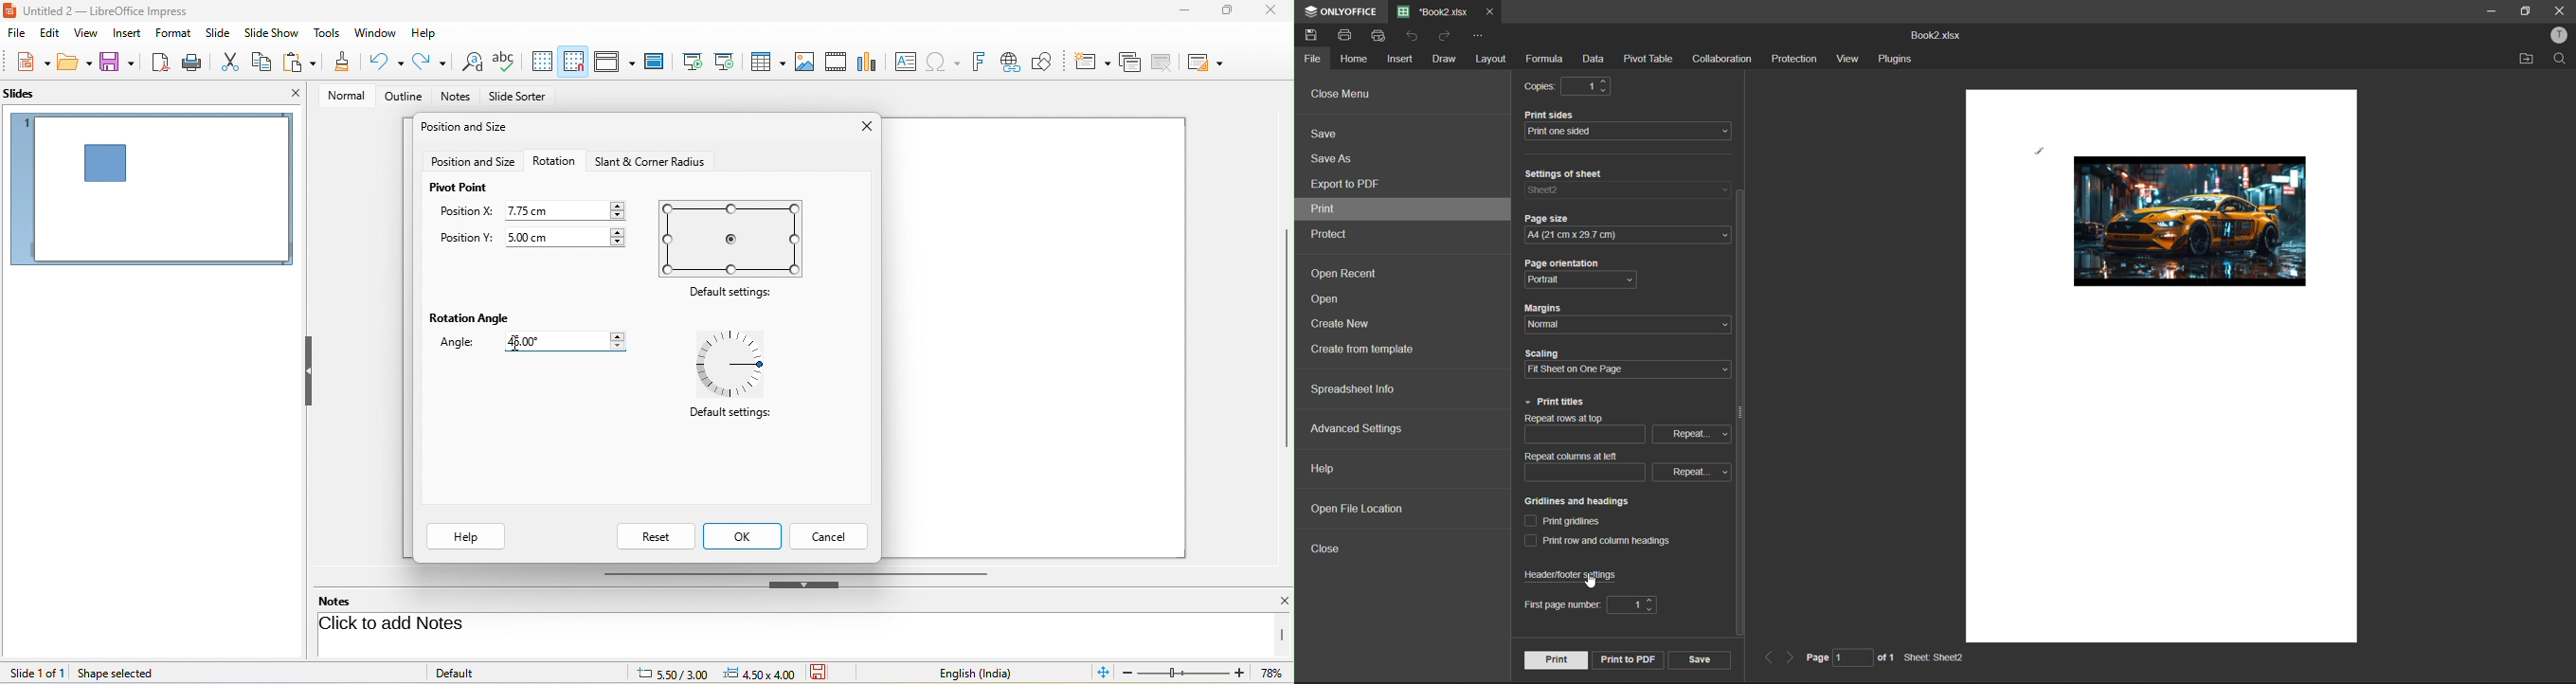 The height and width of the screenshot is (700, 2576). I want to click on format, so click(176, 35).